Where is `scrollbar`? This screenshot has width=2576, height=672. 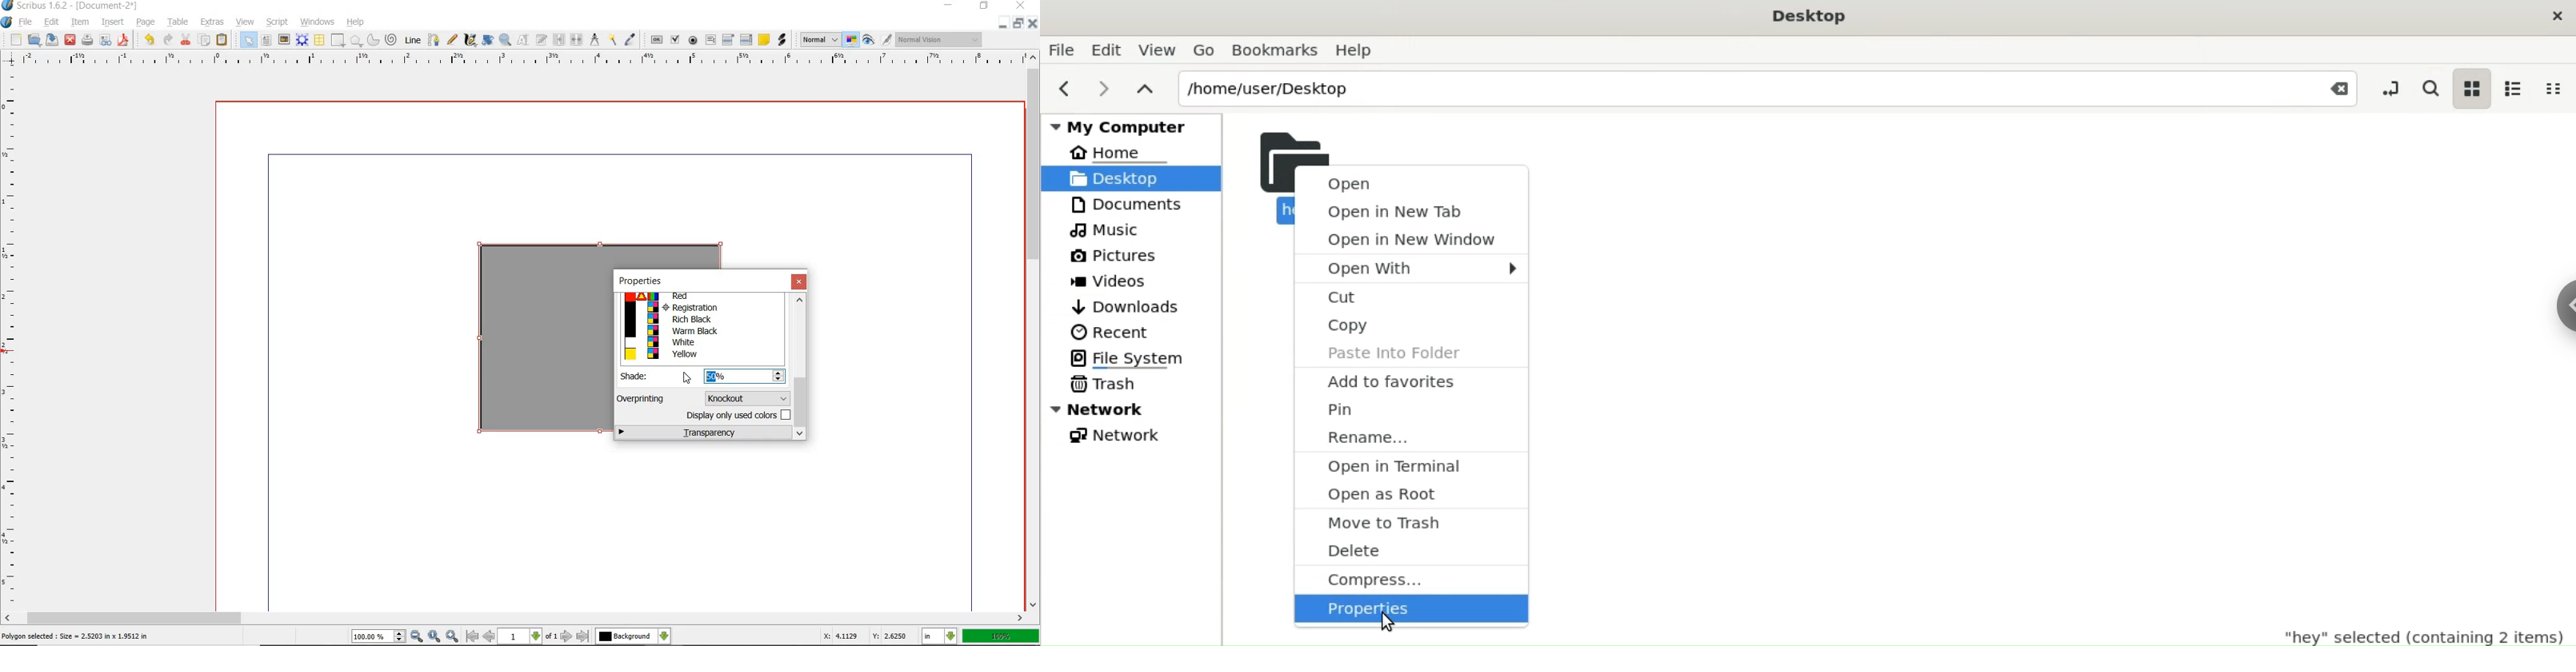 scrollbar is located at coordinates (801, 368).